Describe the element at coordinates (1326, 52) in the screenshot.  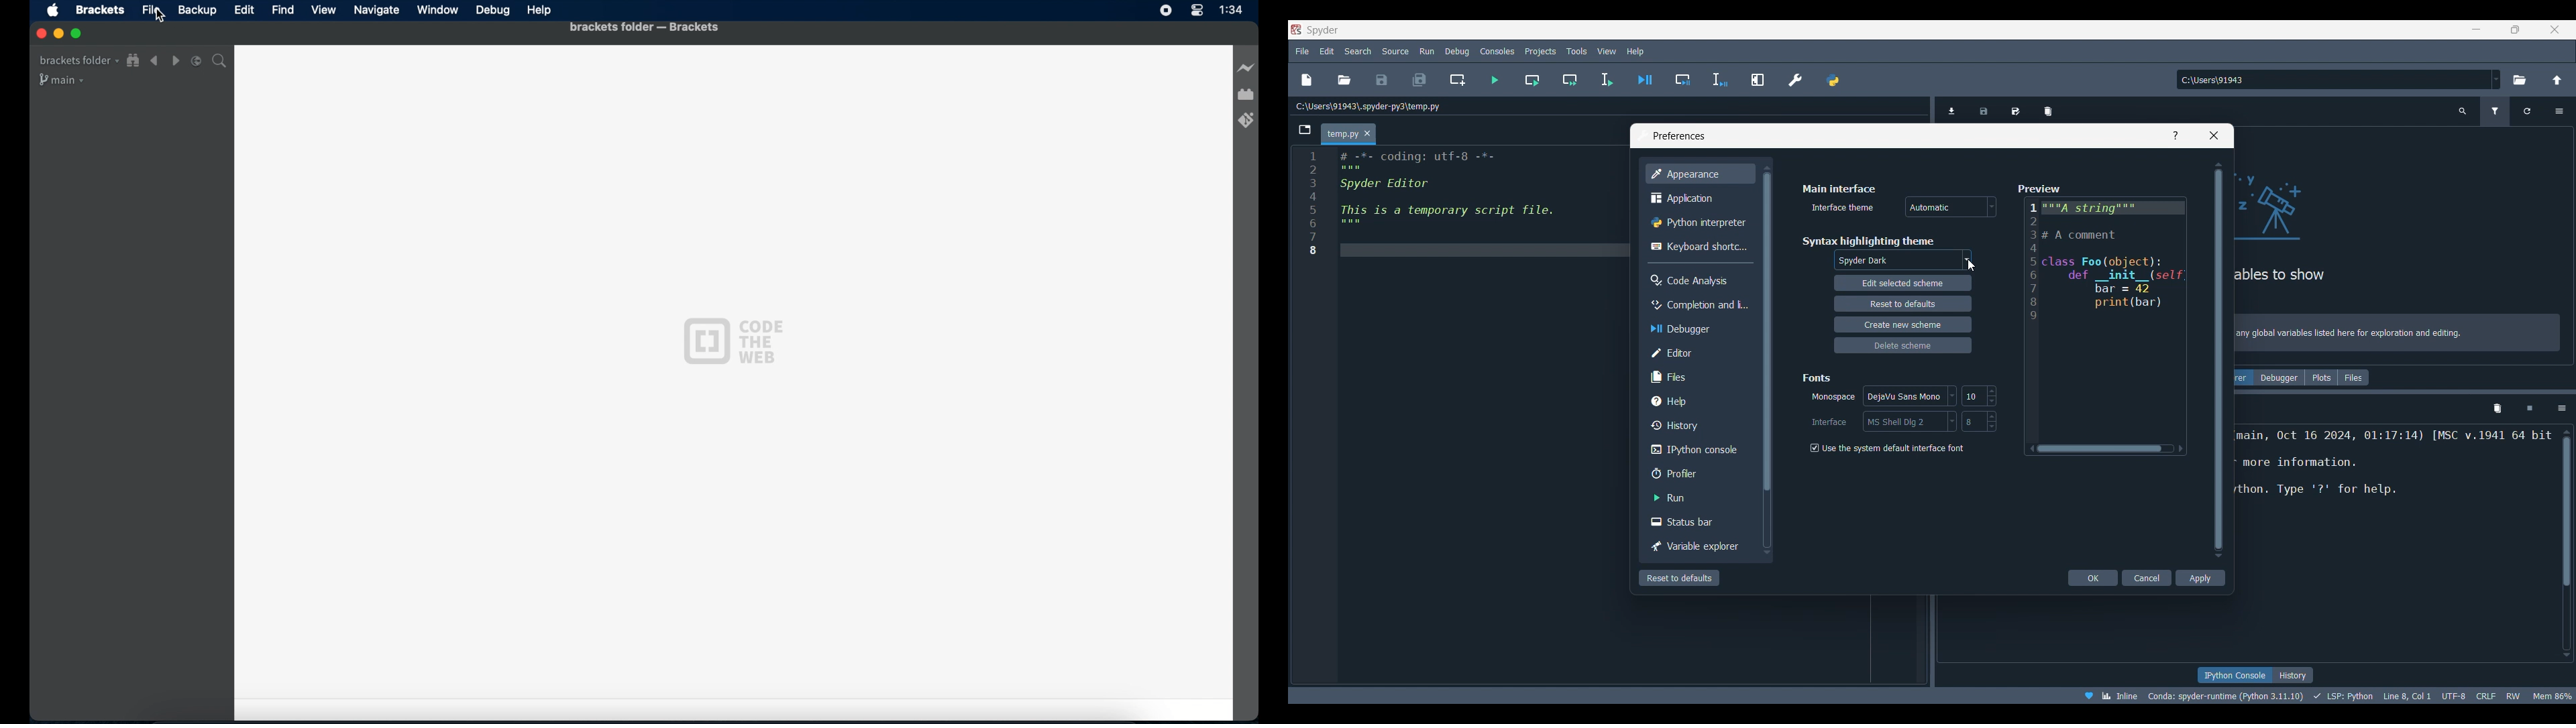
I see `Edit menu` at that location.